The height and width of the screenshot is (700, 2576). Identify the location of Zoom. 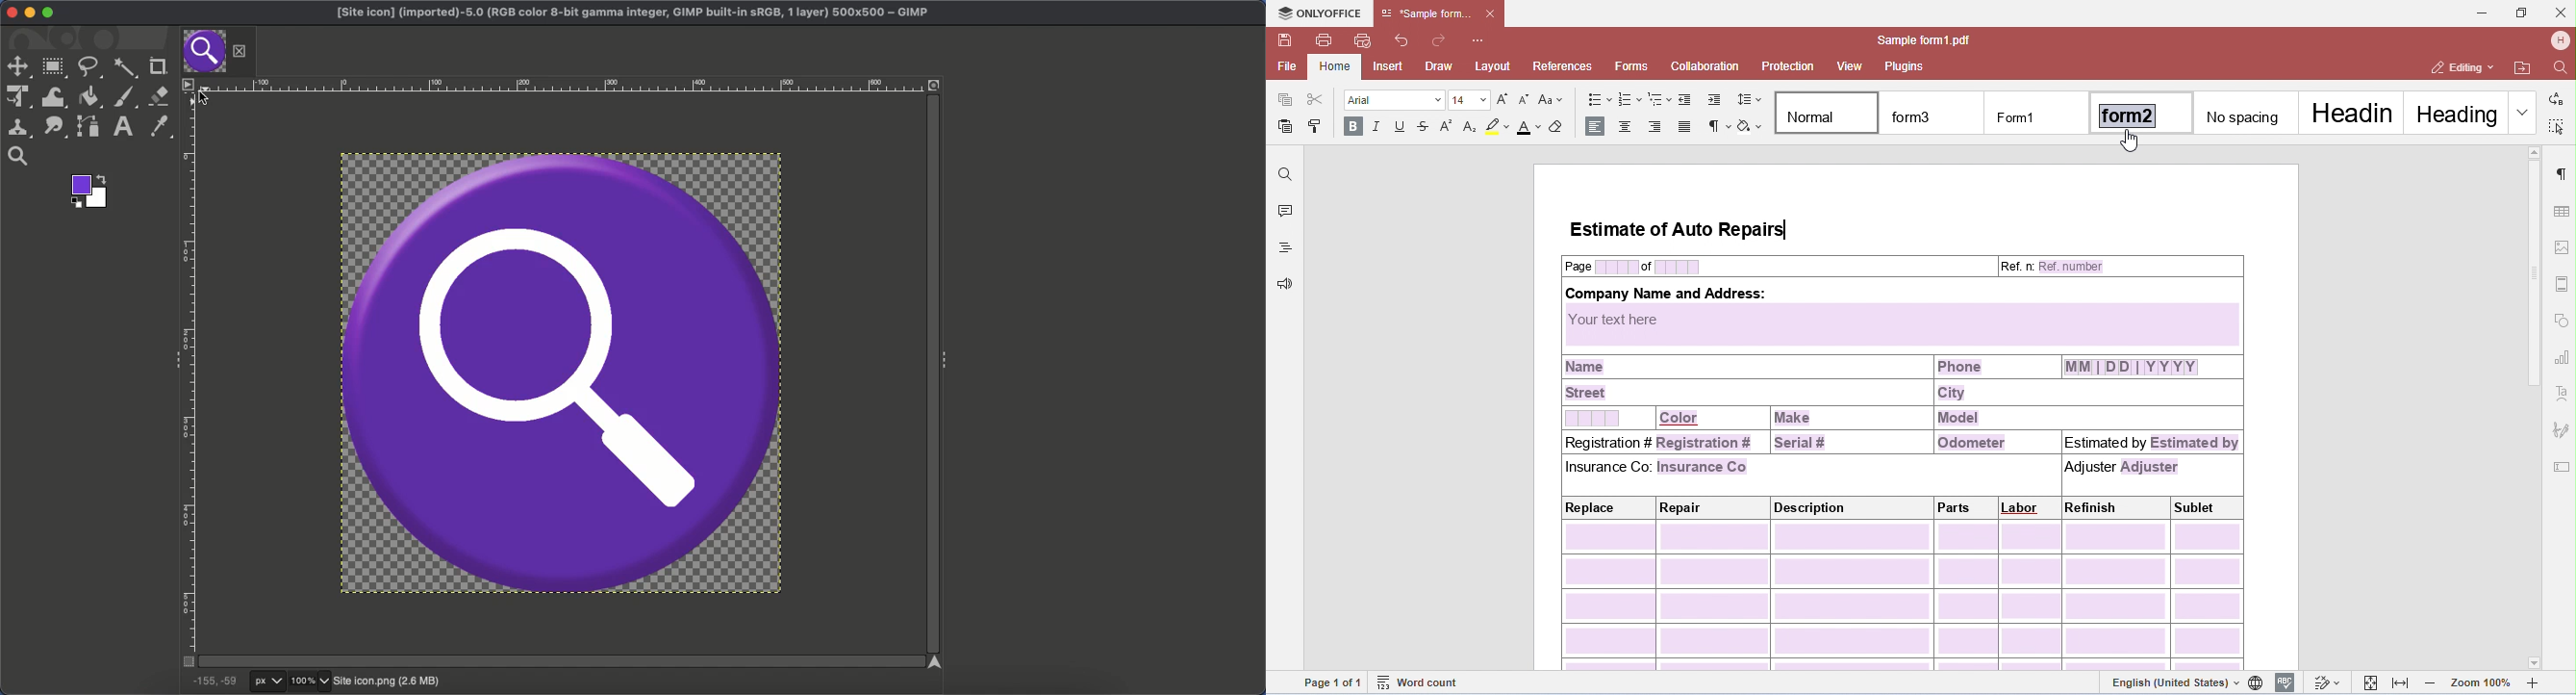
(311, 682).